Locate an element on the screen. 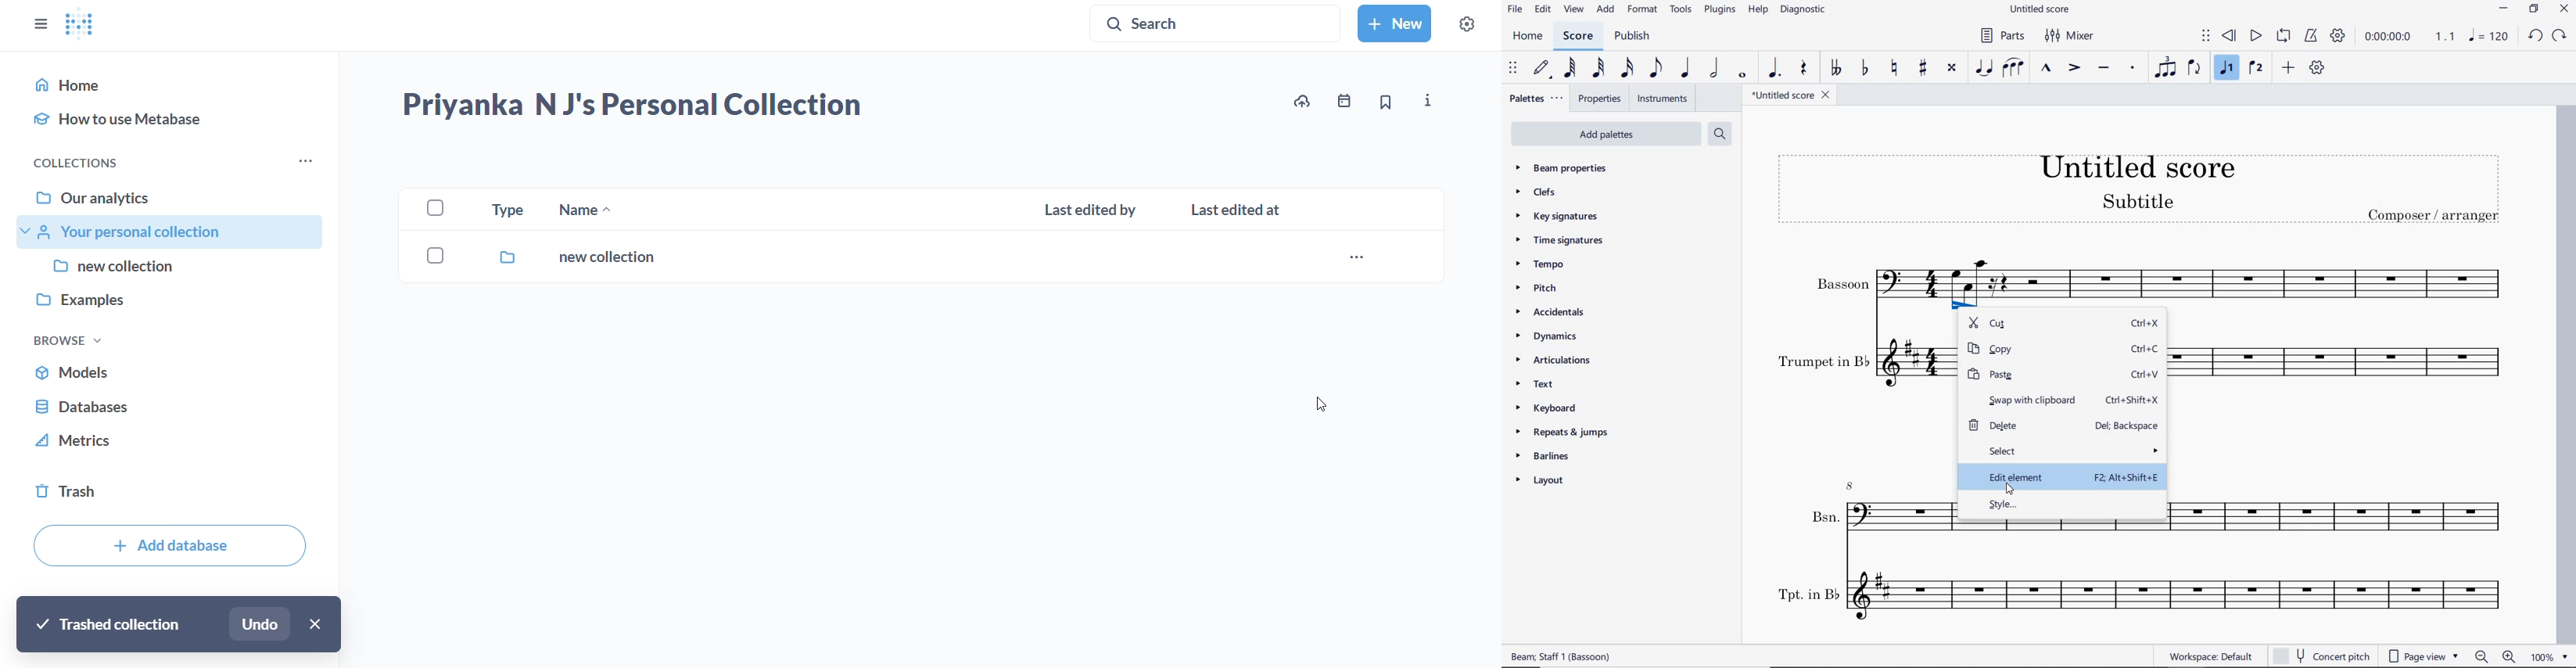  32nd note is located at coordinates (1598, 67).